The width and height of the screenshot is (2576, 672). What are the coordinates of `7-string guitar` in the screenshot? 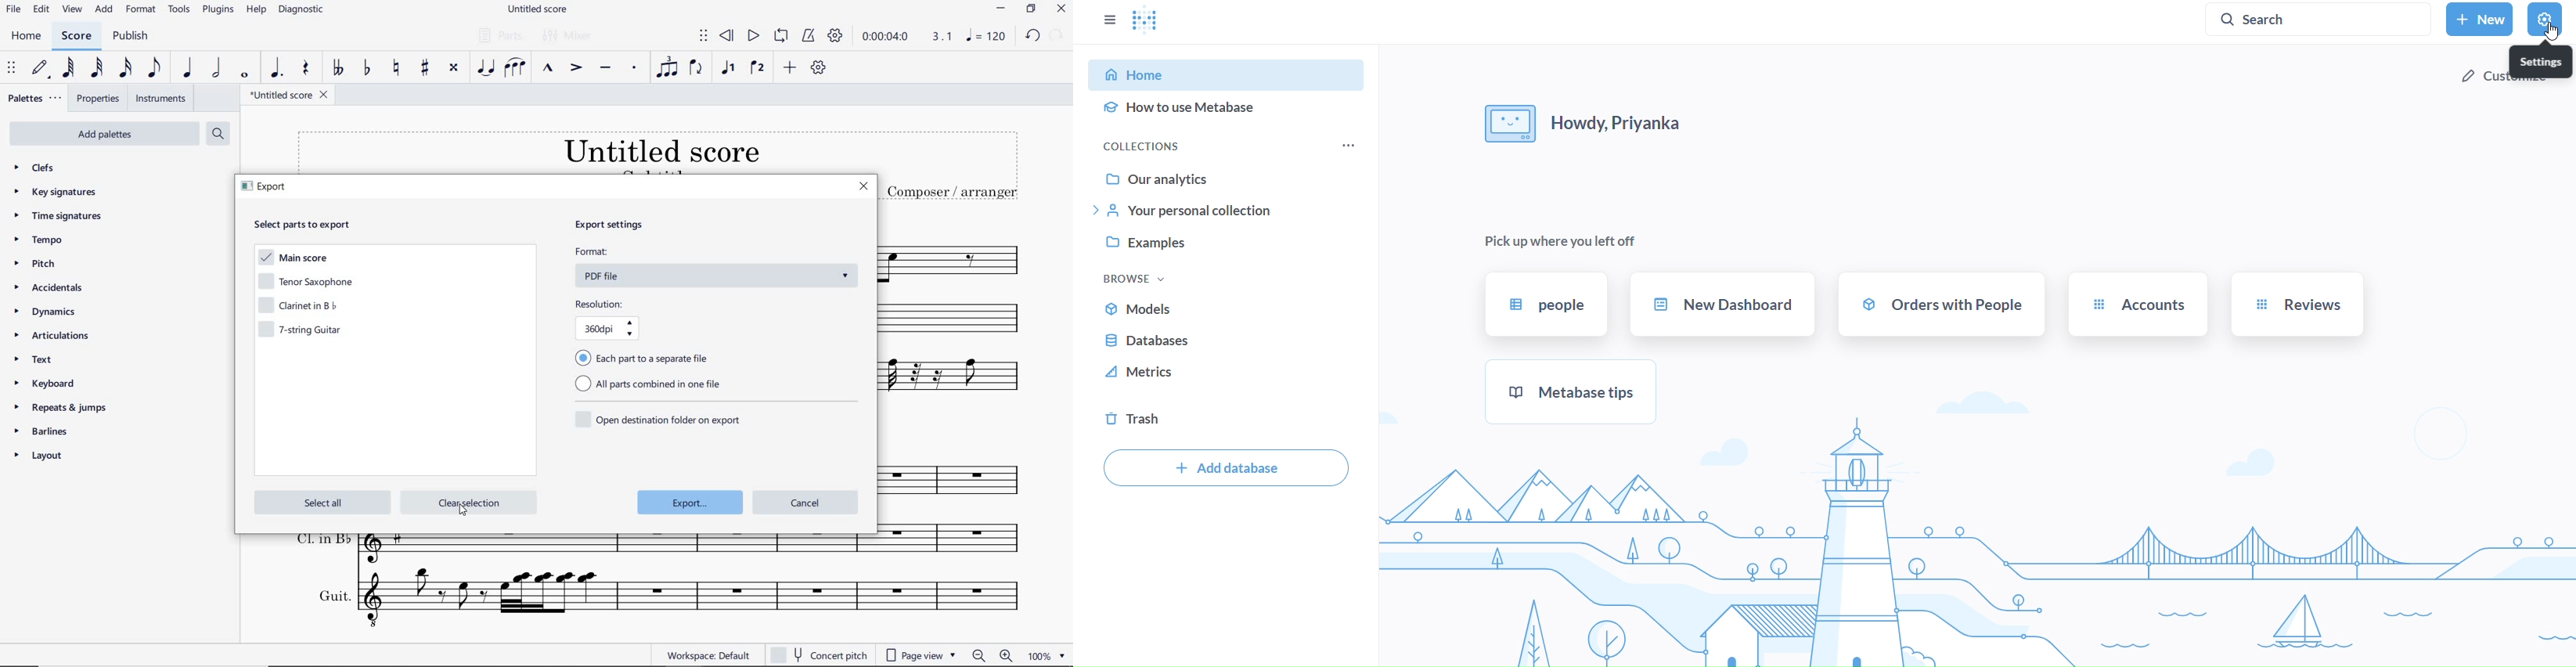 It's located at (959, 382).